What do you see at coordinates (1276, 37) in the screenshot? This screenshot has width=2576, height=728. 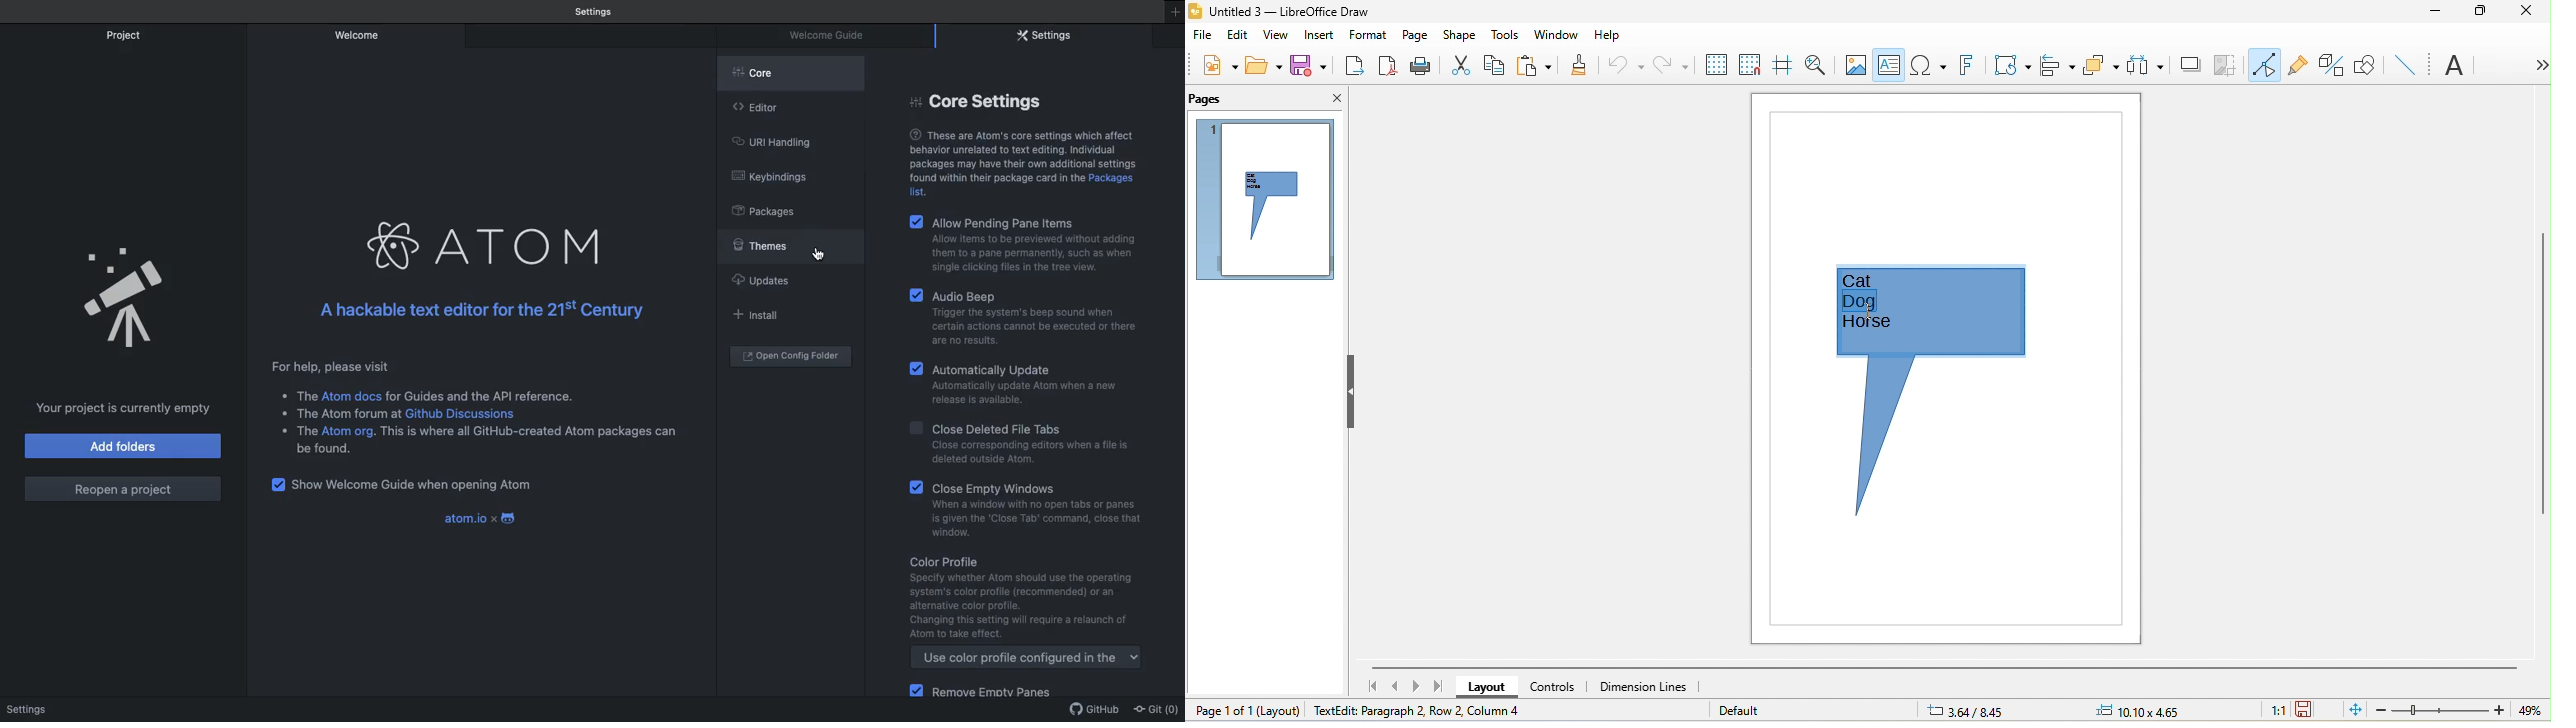 I see `view` at bounding box center [1276, 37].